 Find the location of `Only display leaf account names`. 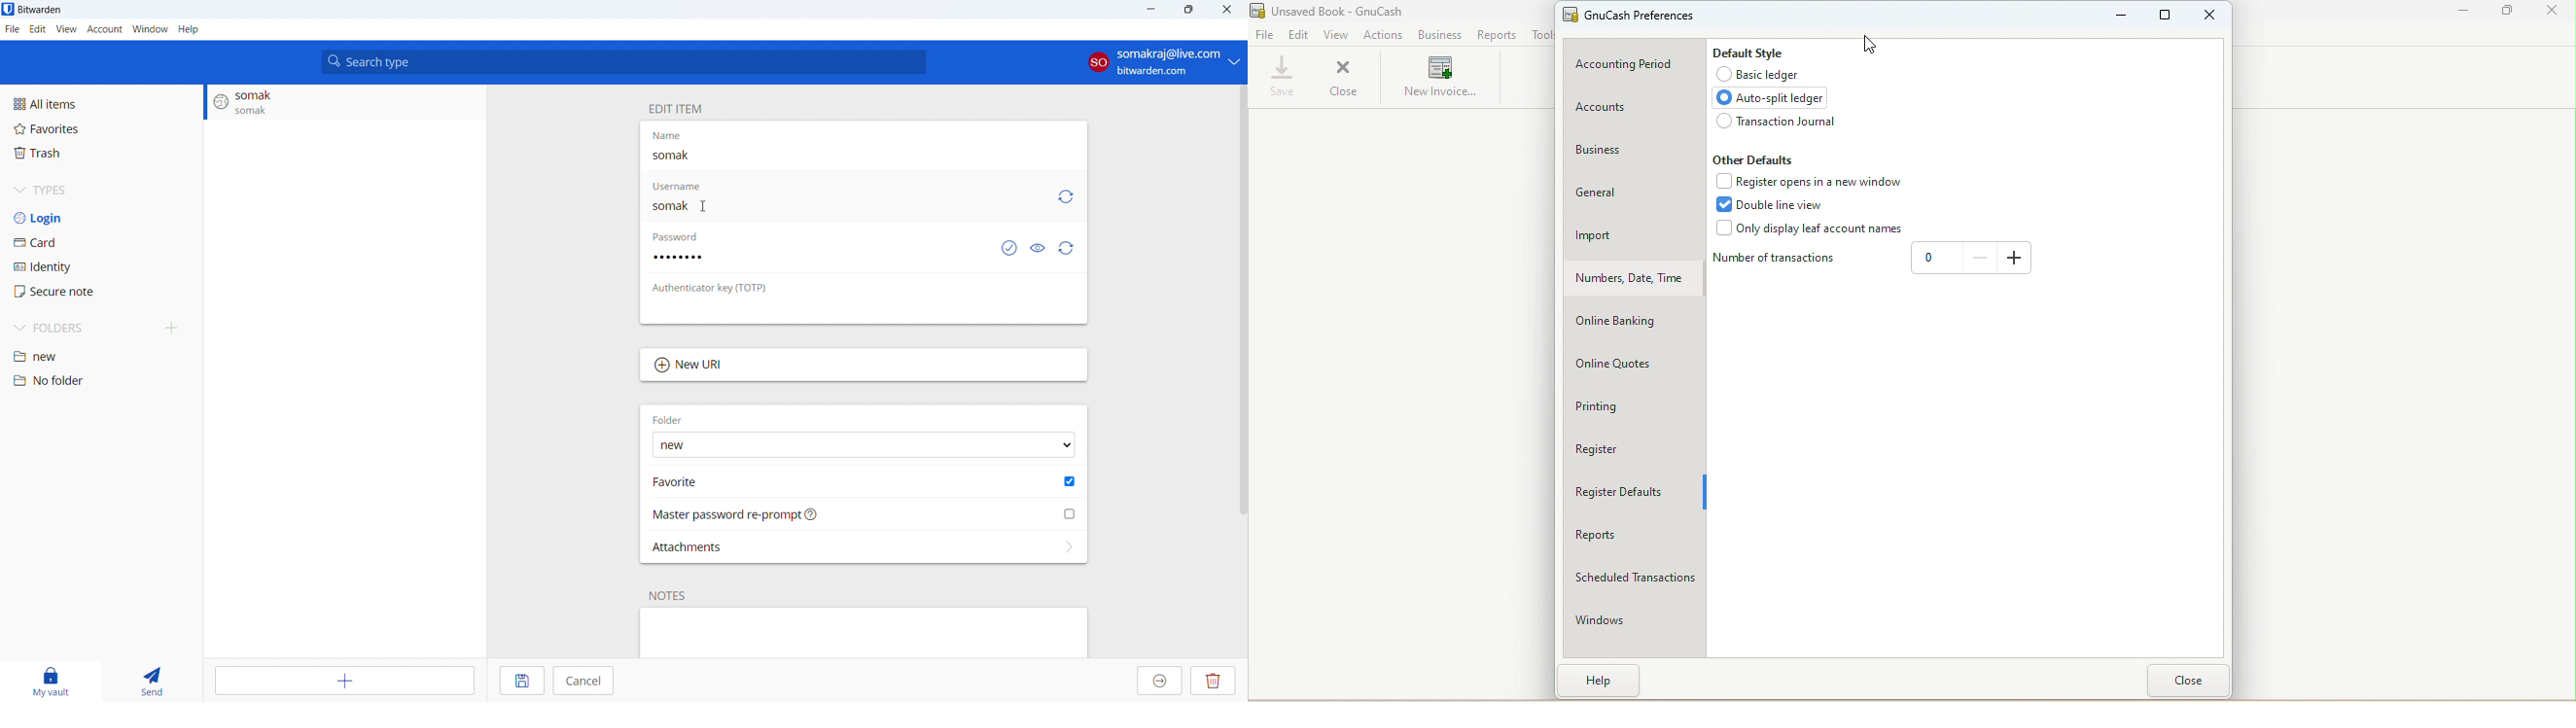

Only display leaf account names is located at coordinates (1809, 230).